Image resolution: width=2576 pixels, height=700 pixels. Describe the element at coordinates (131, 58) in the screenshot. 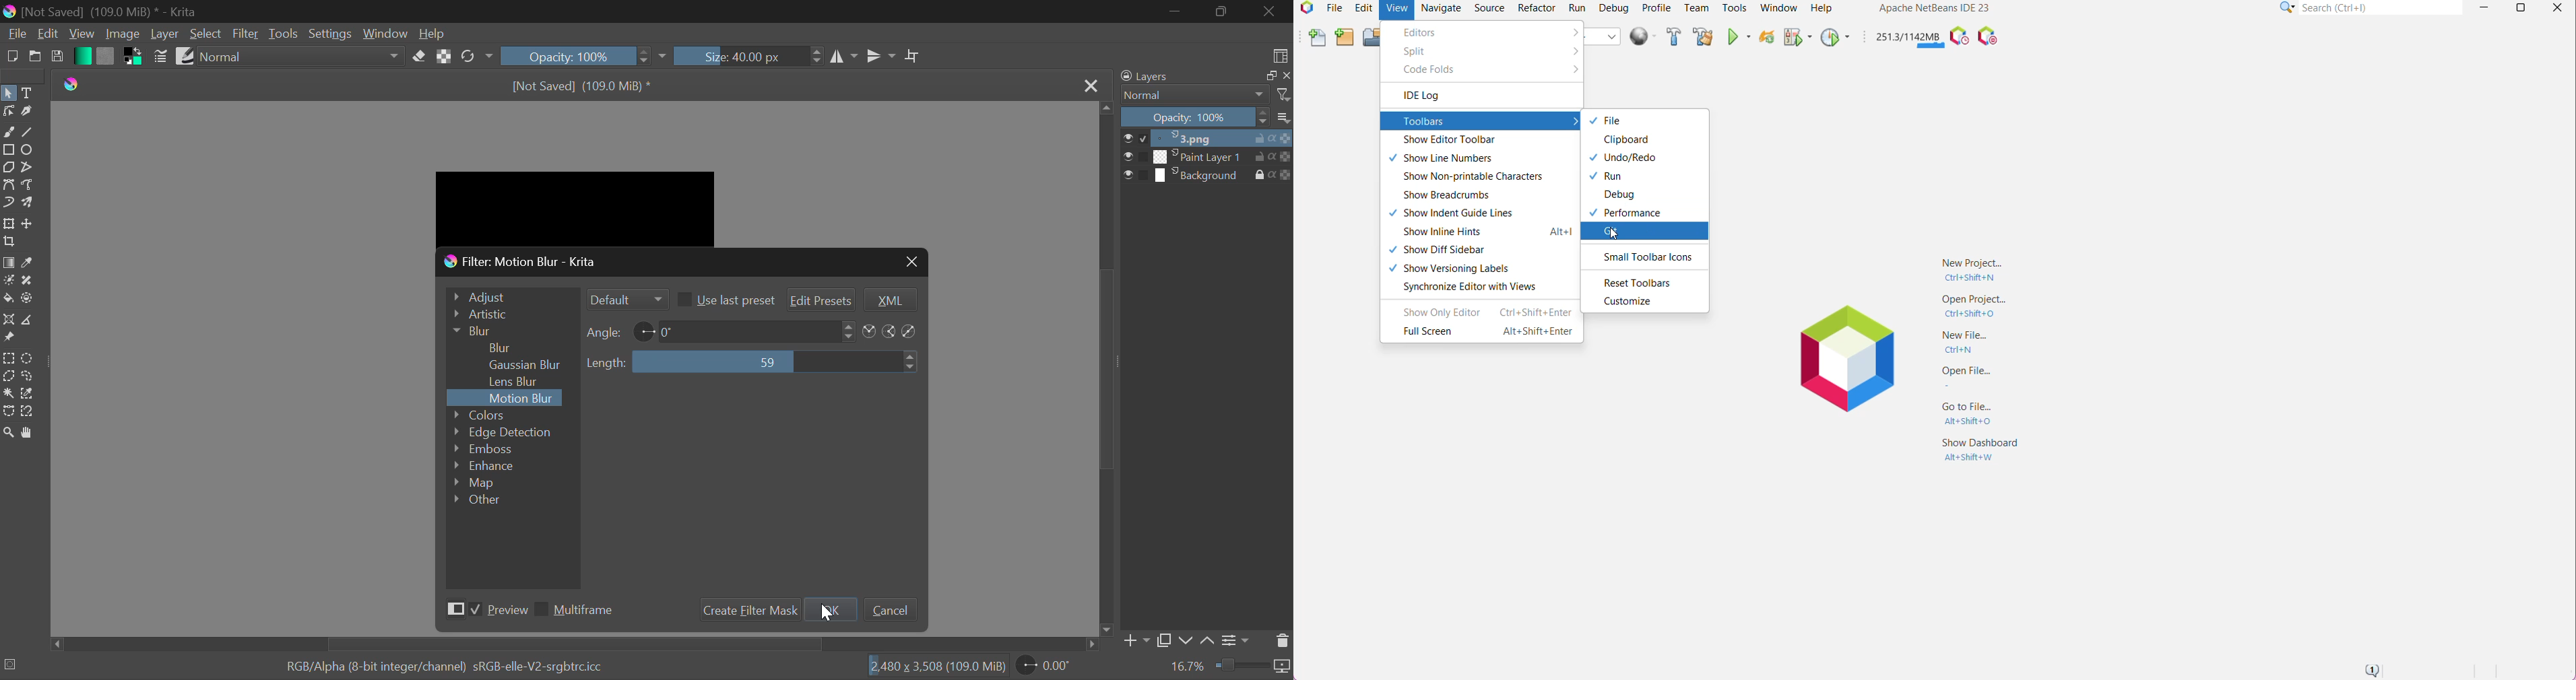

I see `Colors in Use` at that location.